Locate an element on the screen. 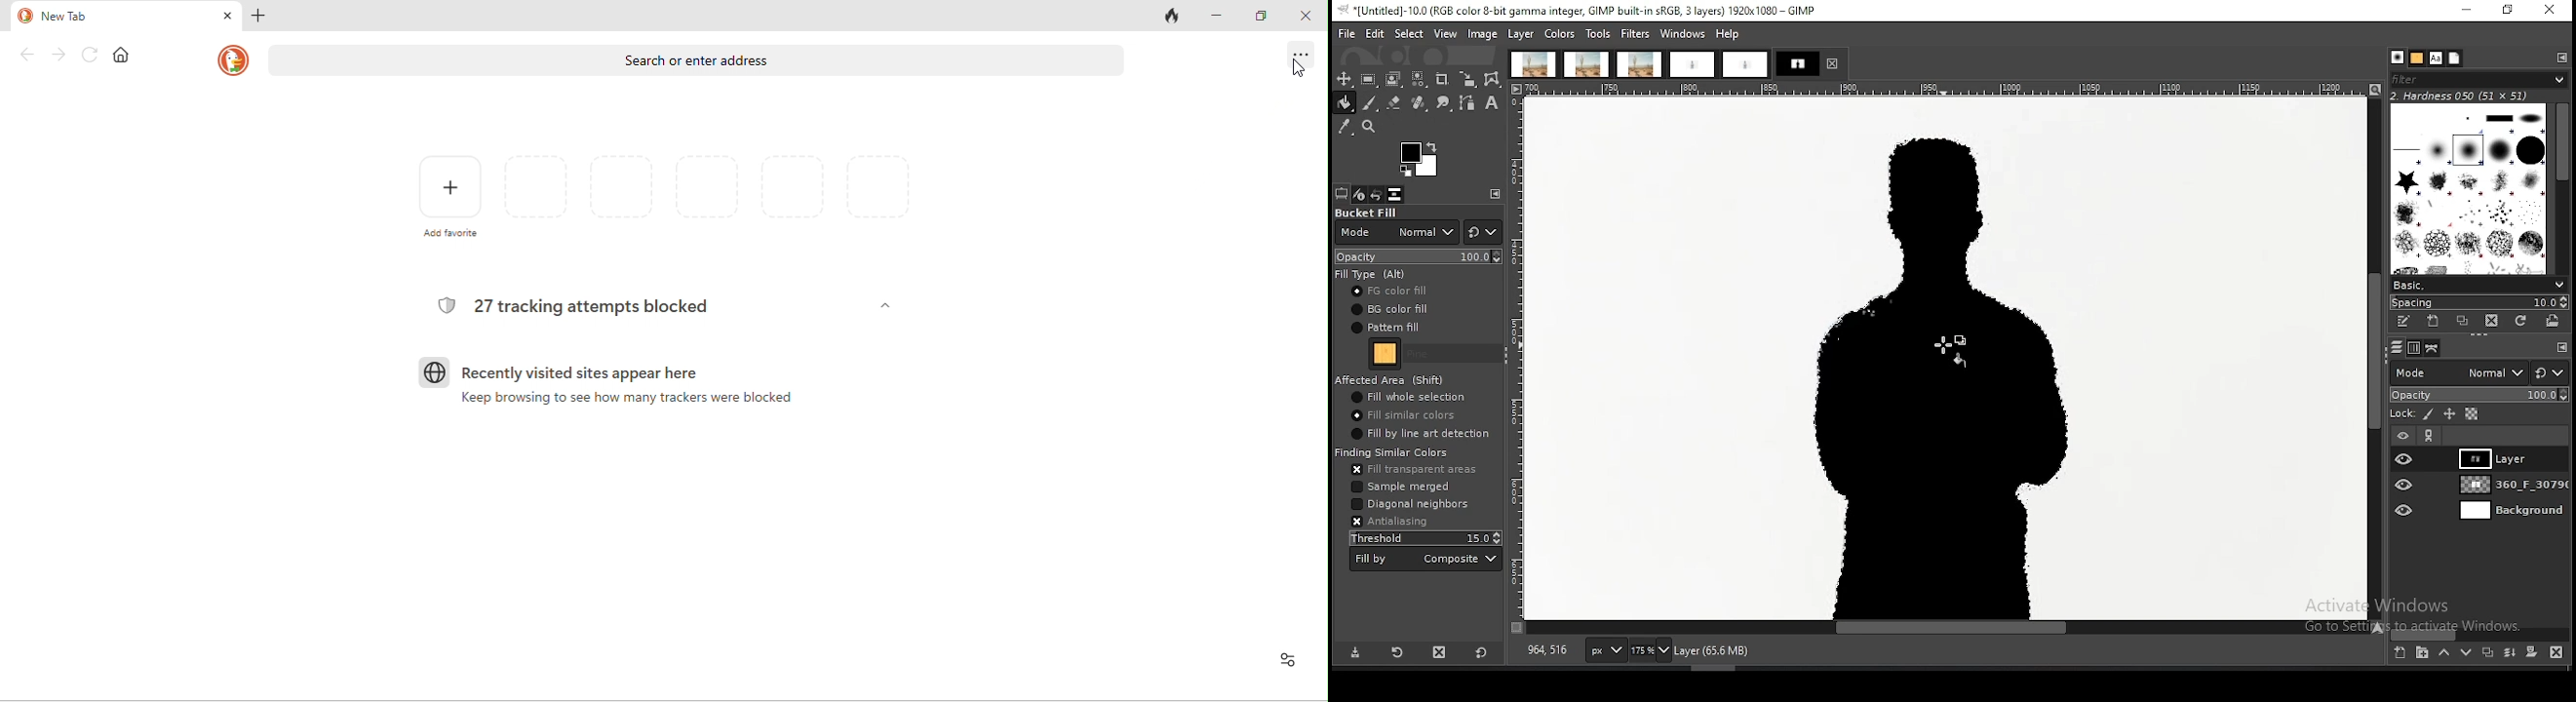 This screenshot has width=2576, height=728. configure this tab is located at coordinates (2560, 347).